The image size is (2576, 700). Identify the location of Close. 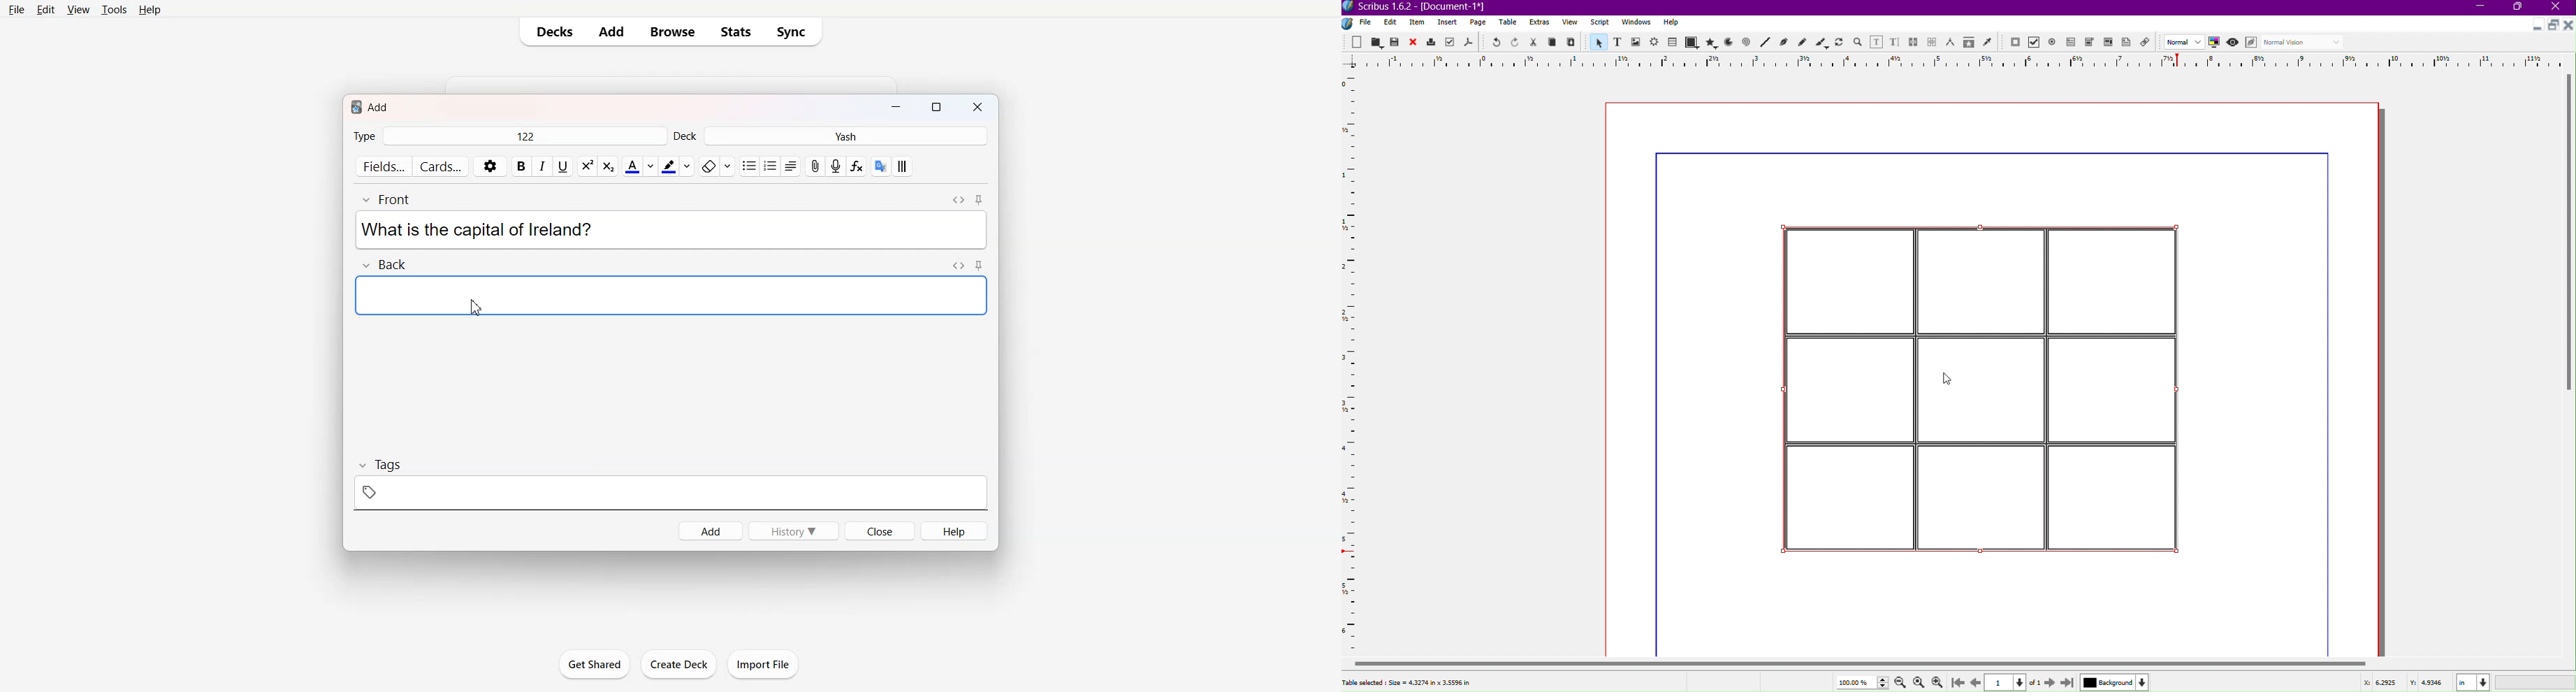
(1414, 42).